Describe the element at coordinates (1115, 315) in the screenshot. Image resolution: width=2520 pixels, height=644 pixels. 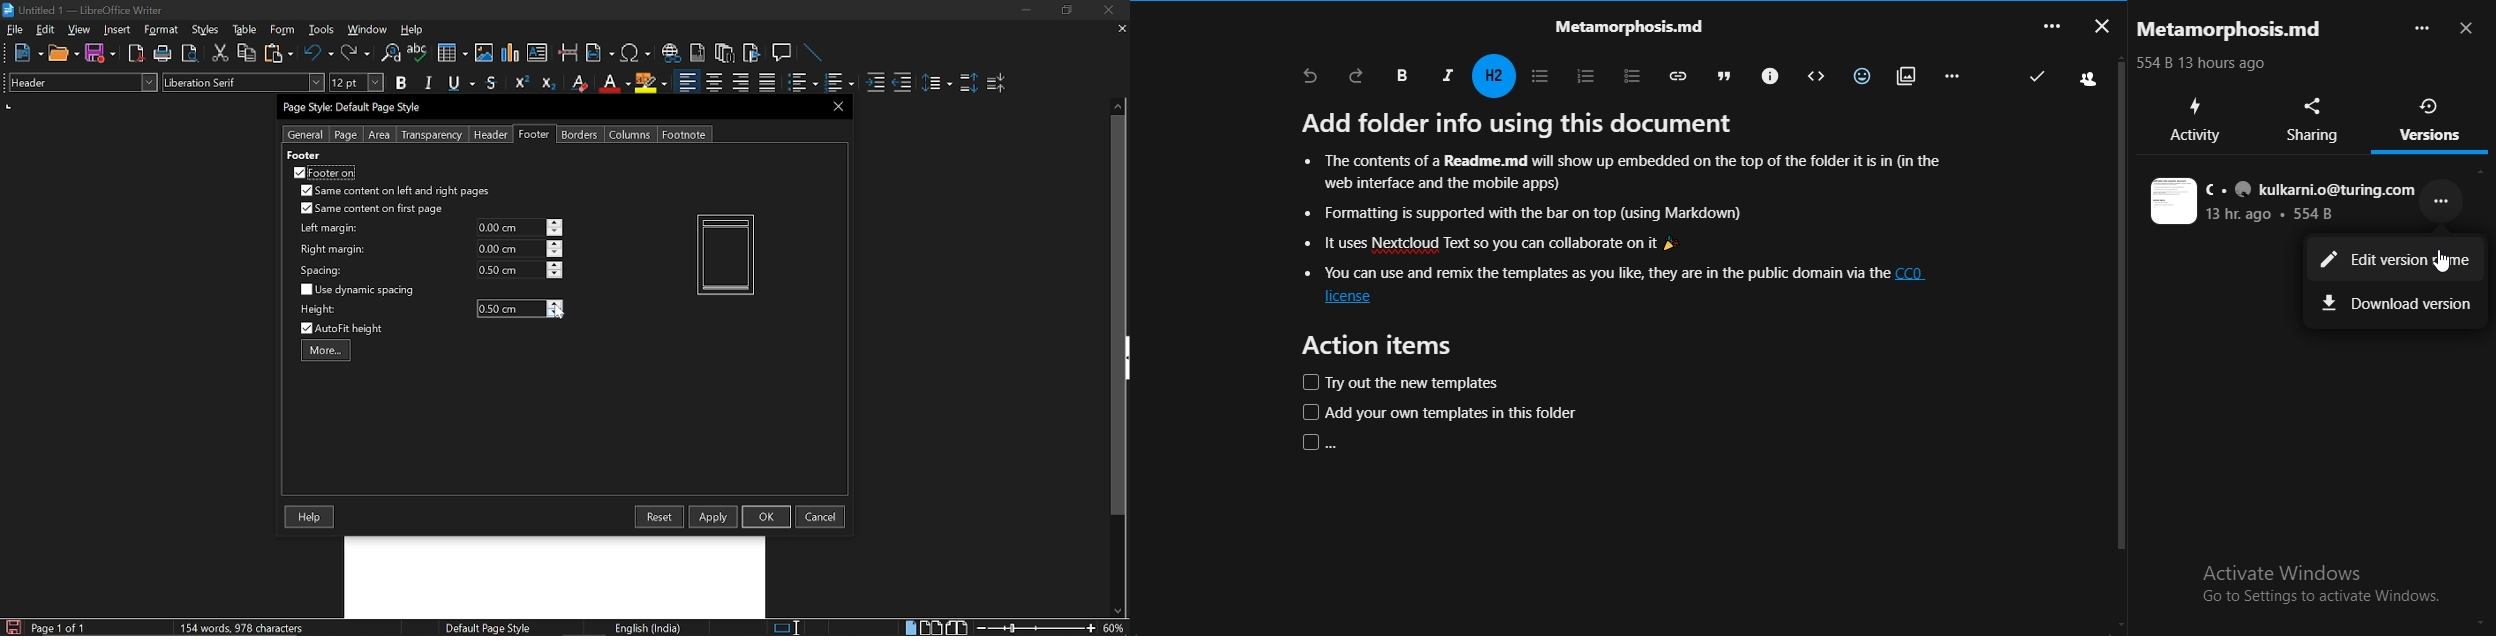
I see `vertical scrollbar` at that location.